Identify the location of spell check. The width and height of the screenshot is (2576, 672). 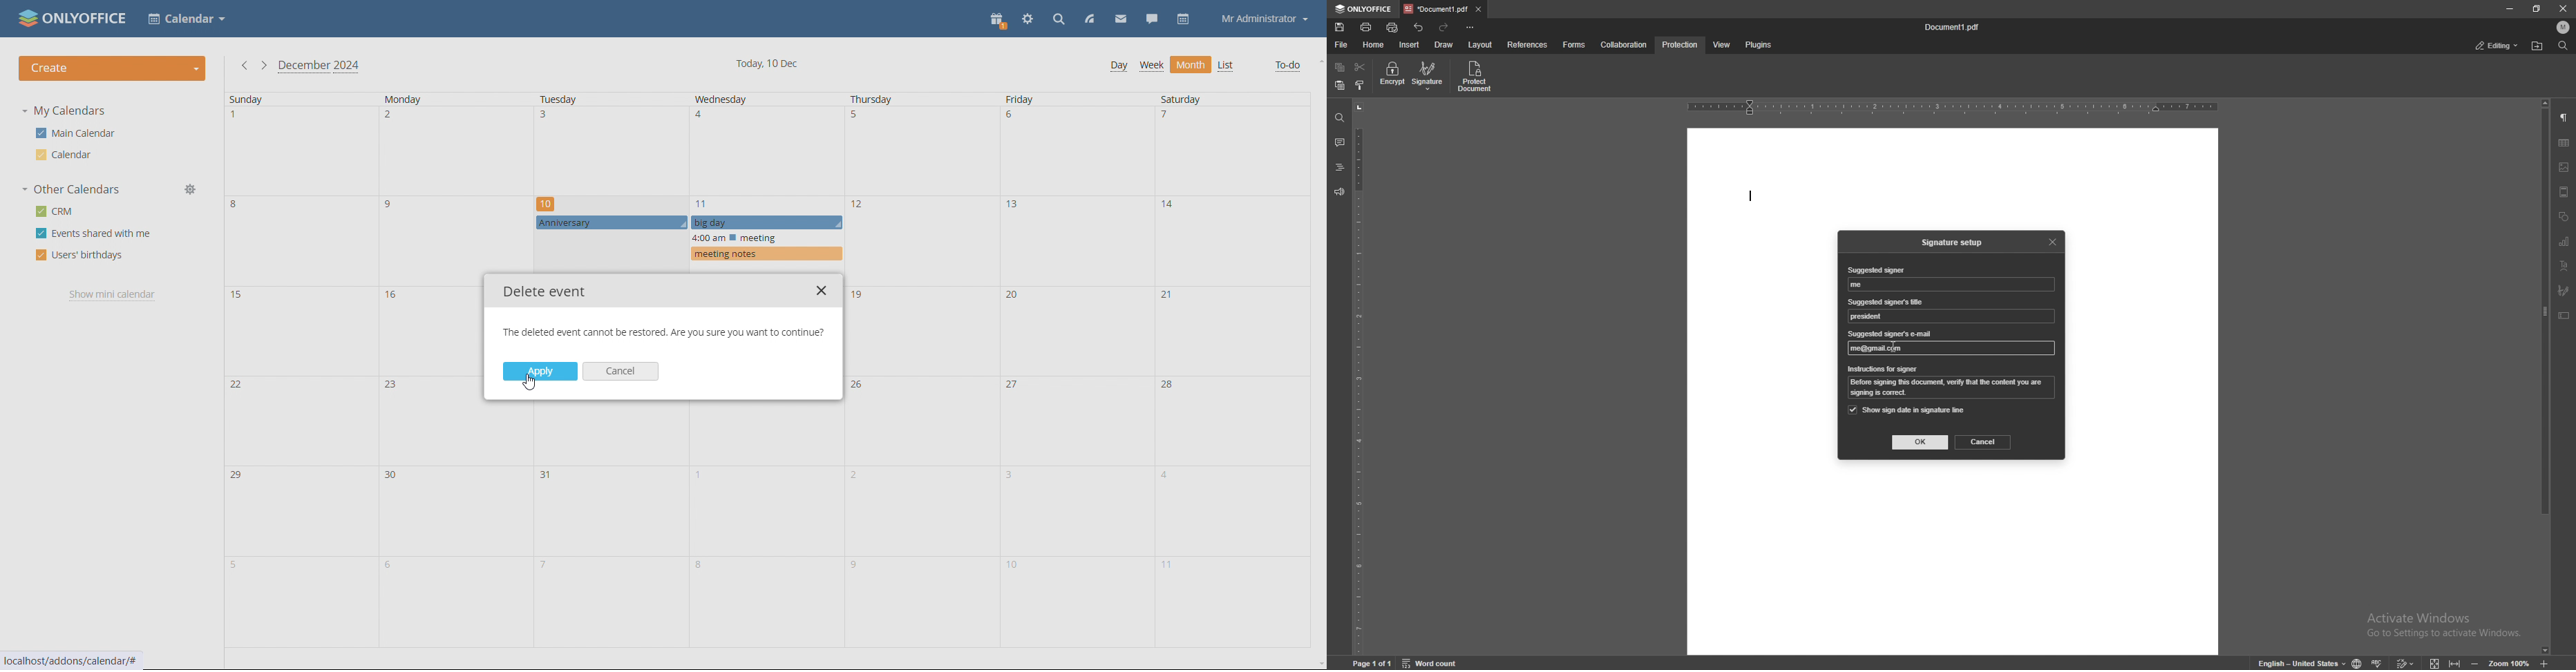
(2378, 660).